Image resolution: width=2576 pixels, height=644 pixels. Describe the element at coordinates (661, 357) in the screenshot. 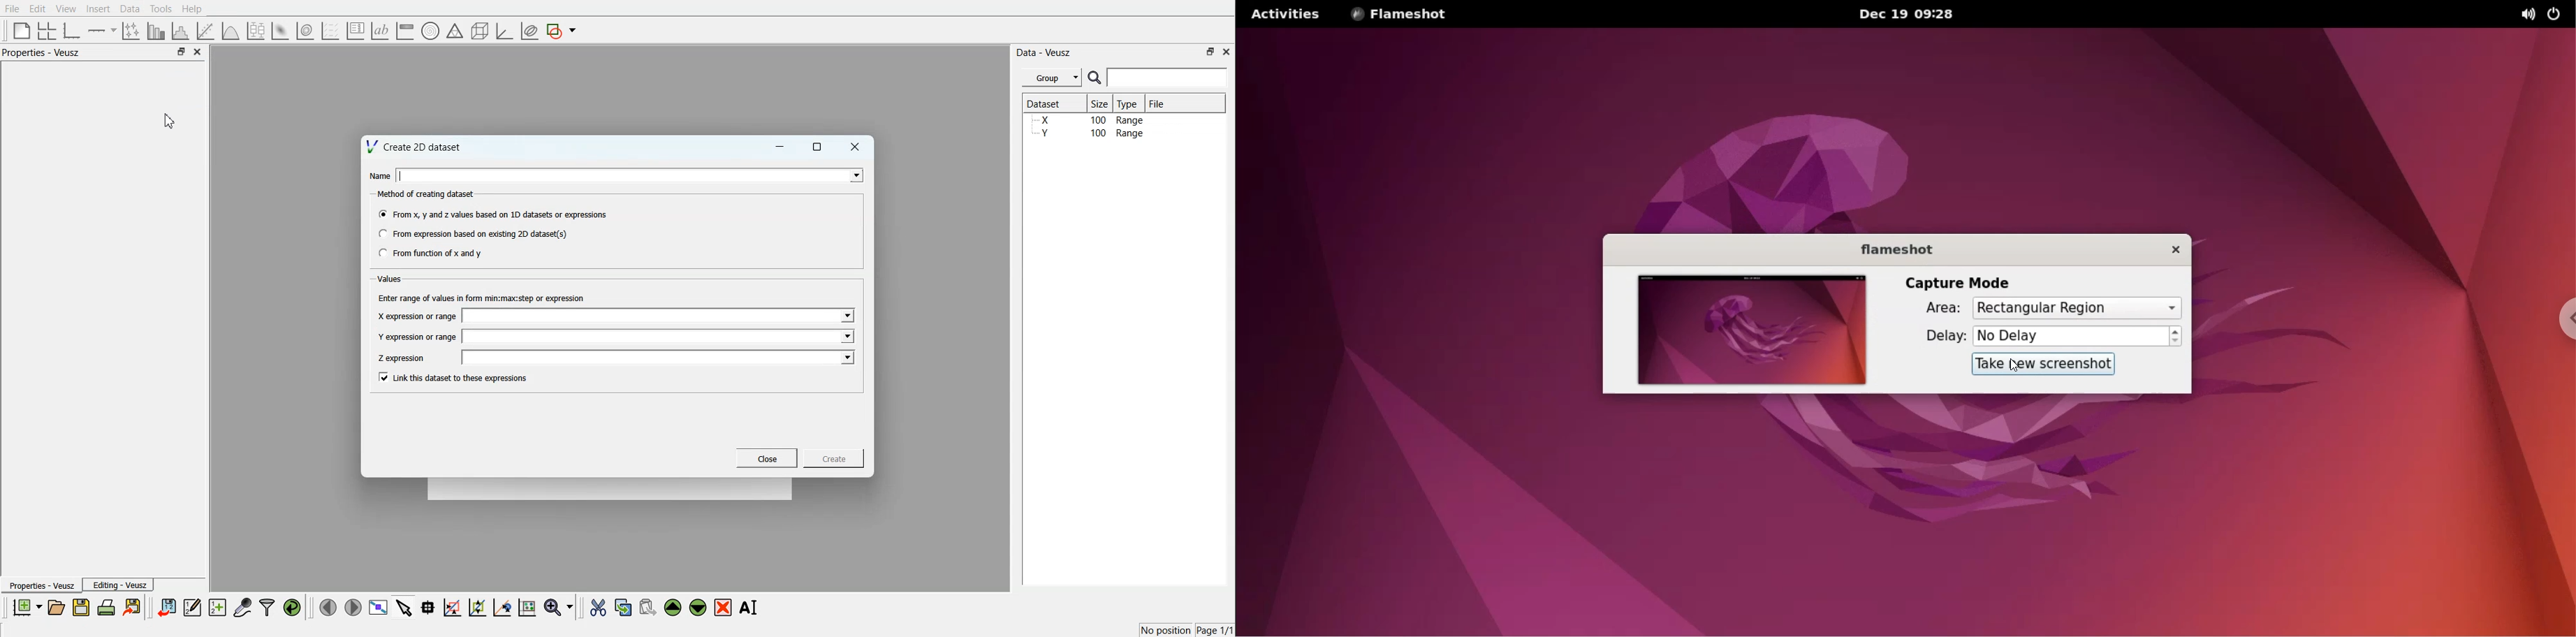

I see `Enter name` at that location.